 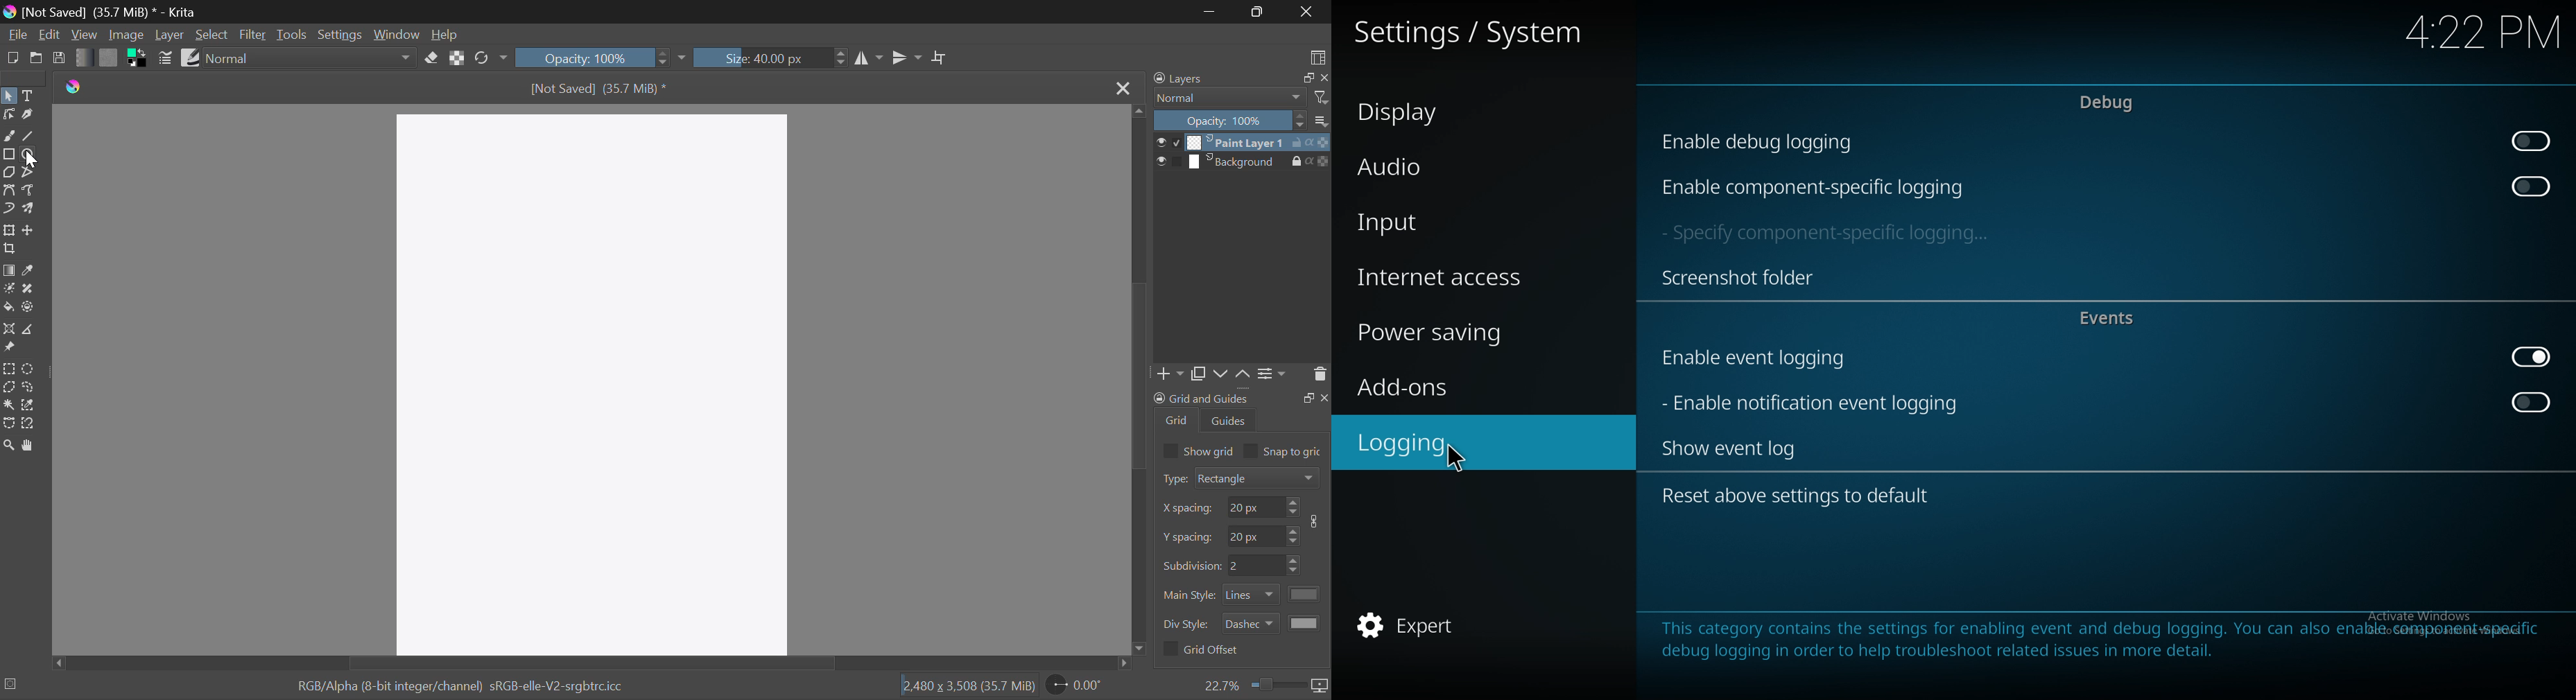 What do you see at coordinates (1260, 12) in the screenshot?
I see `Minimize` at bounding box center [1260, 12].